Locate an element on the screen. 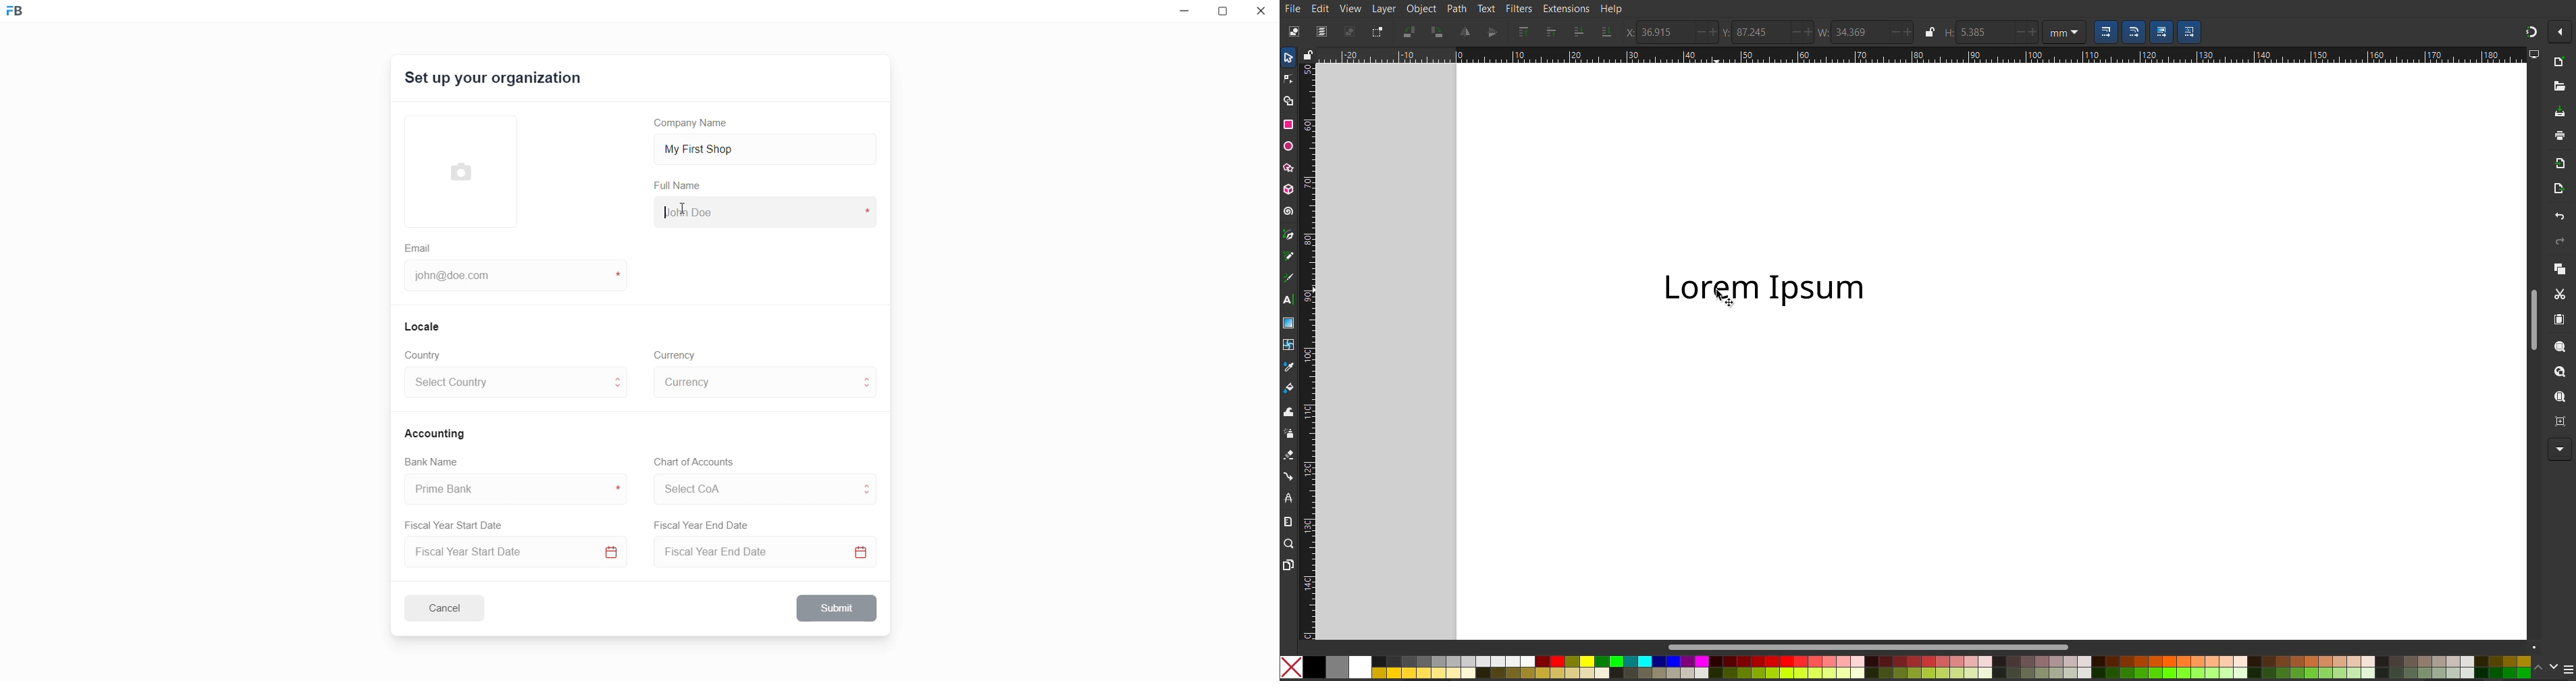 Image resolution: width=2576 pixels, height=700 pixels. resize  is located at coordinates (1226, 13).